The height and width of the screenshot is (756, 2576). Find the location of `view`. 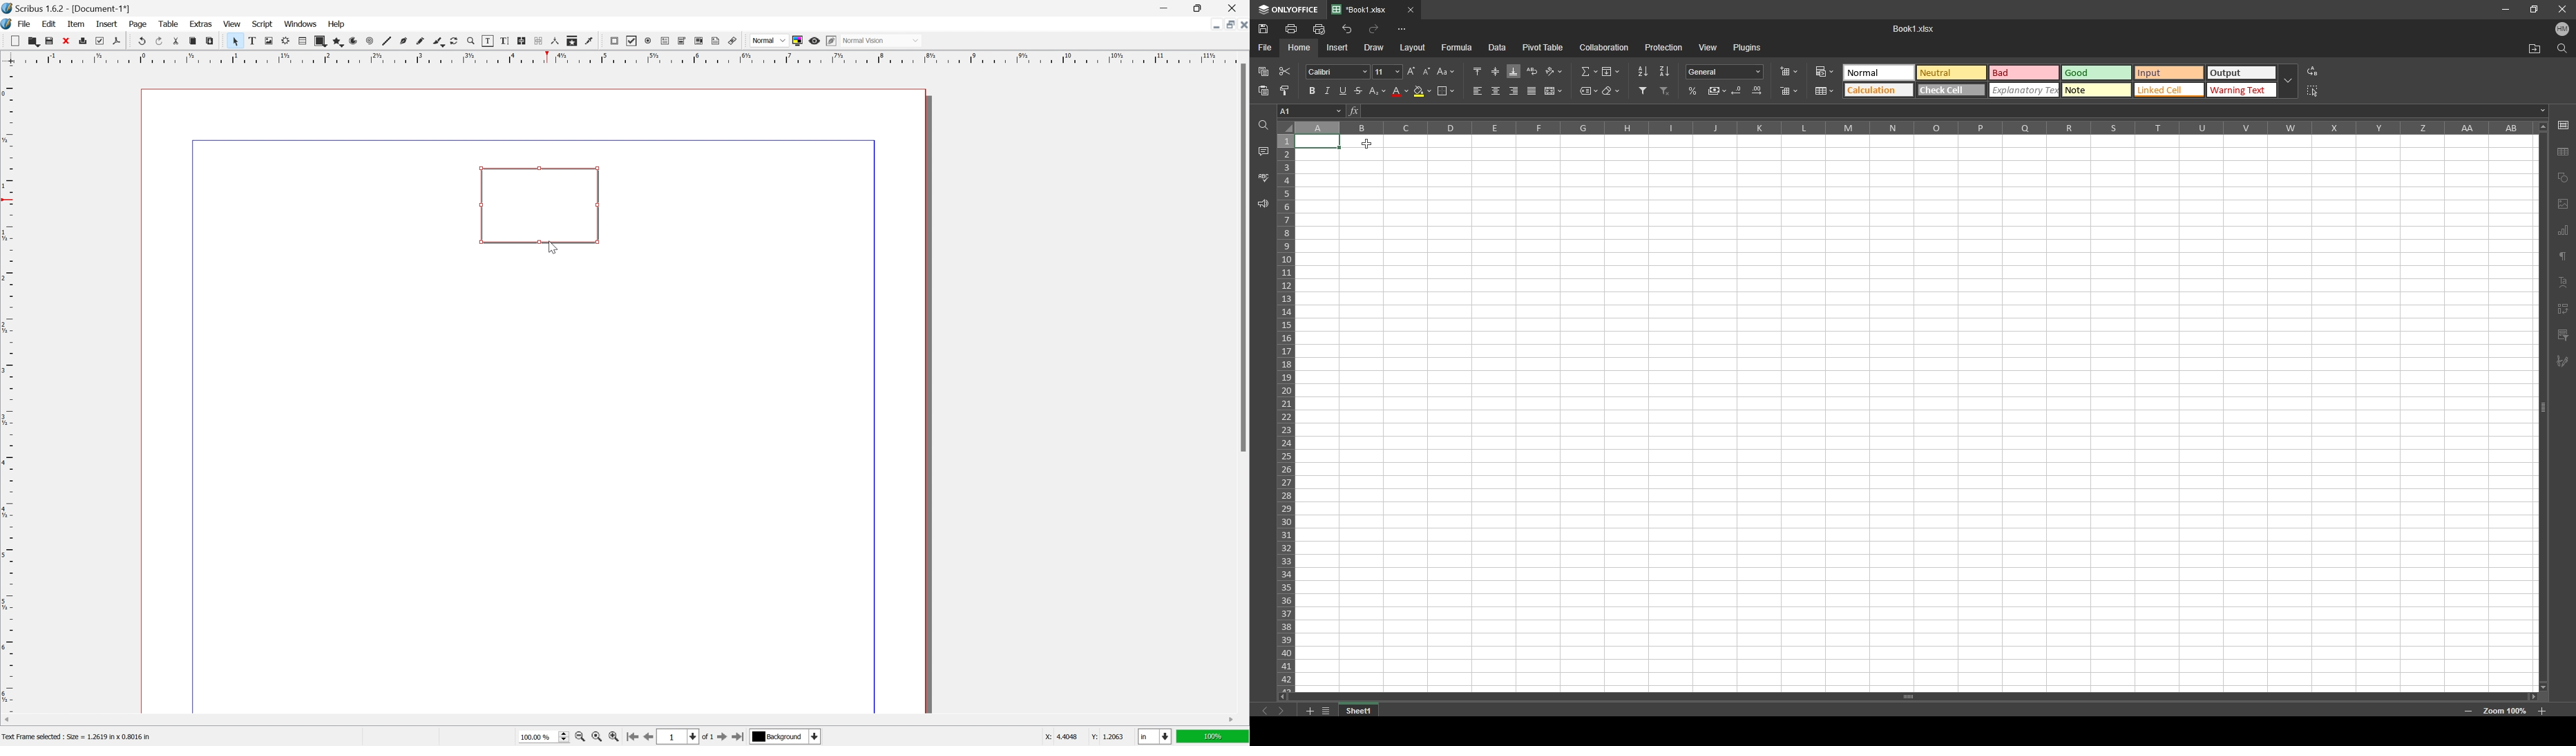

view is located at coordinates (232, 23).